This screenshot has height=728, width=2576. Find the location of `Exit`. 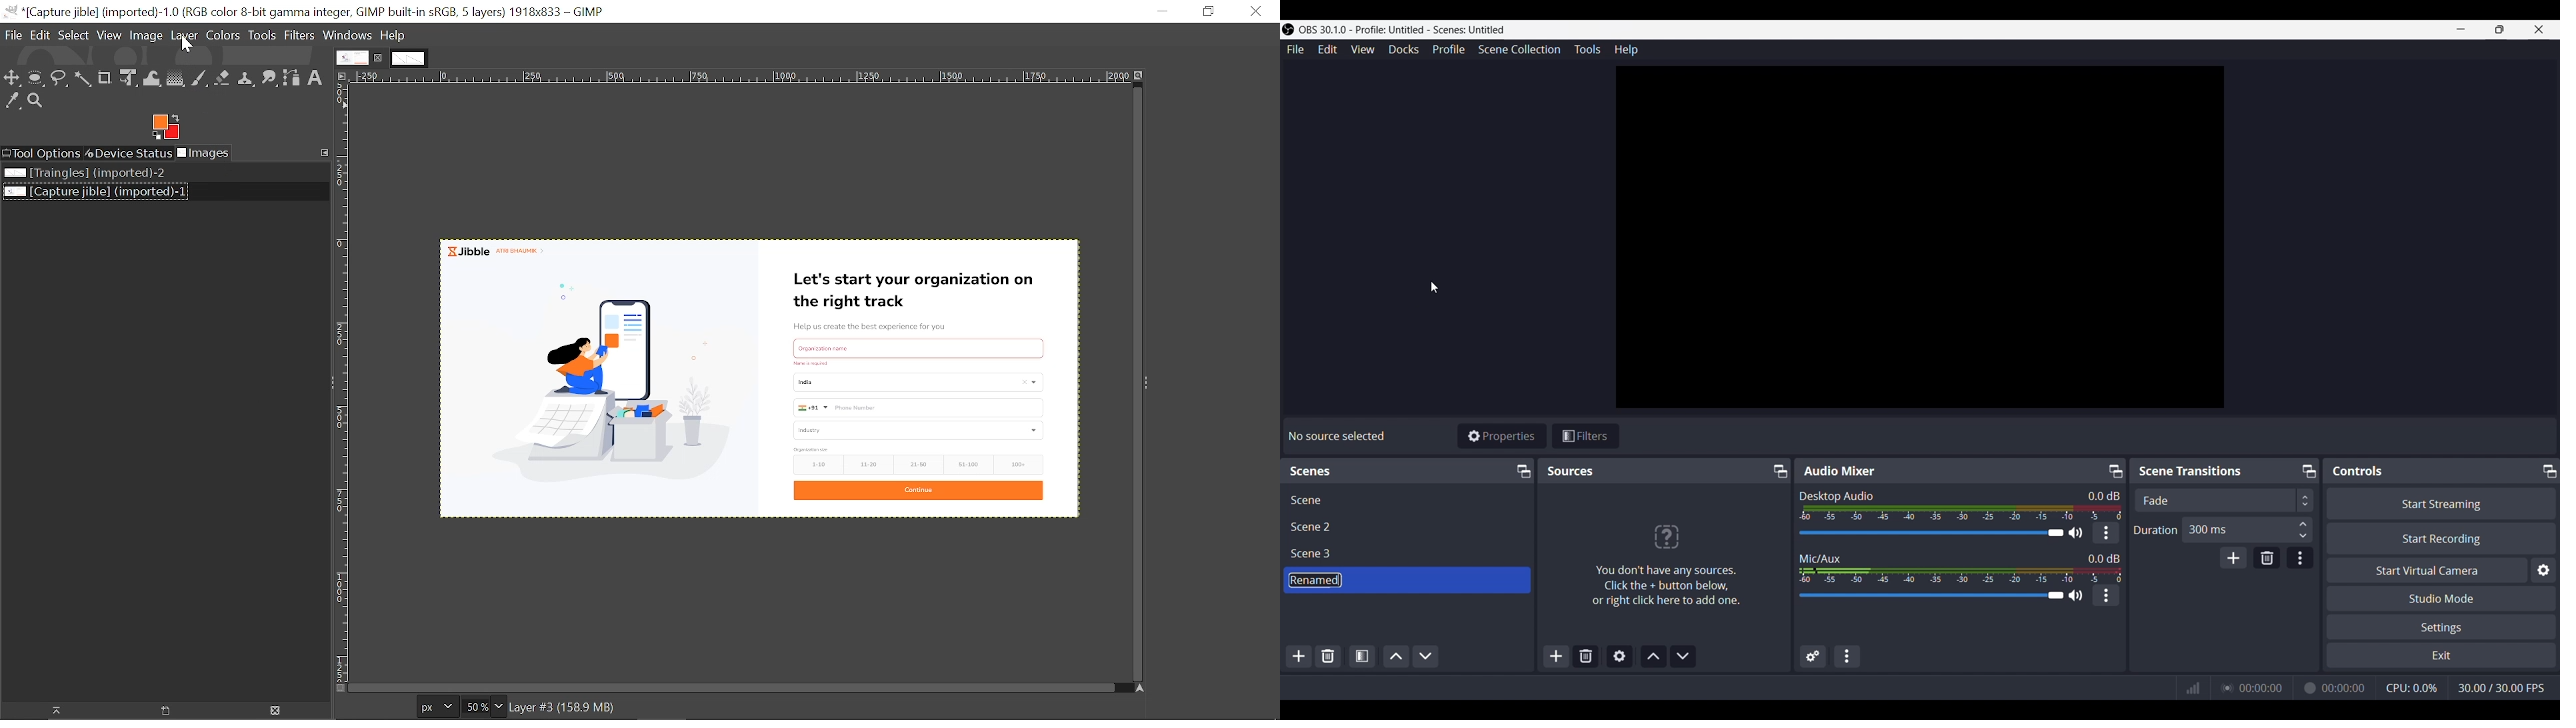

Exit is located at coordinates (2440, 656).